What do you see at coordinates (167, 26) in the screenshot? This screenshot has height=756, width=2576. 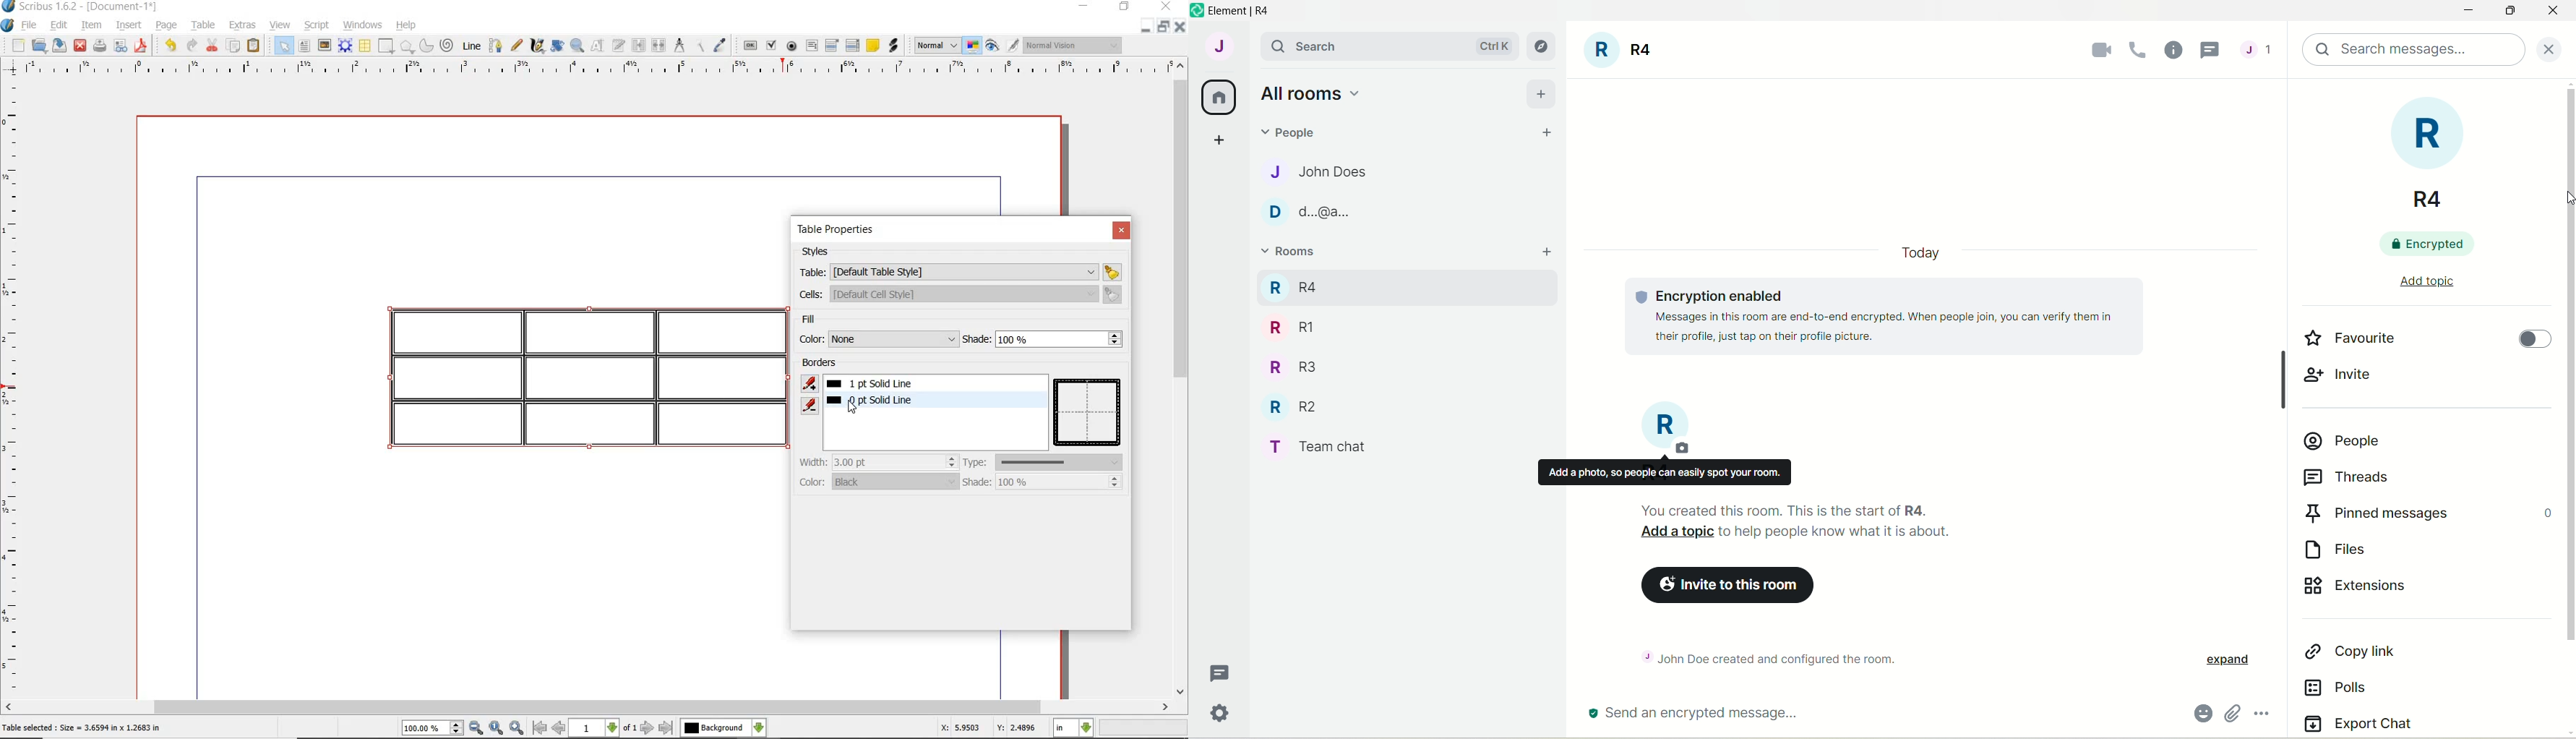 I see `page` at bounding box center [167, 26].